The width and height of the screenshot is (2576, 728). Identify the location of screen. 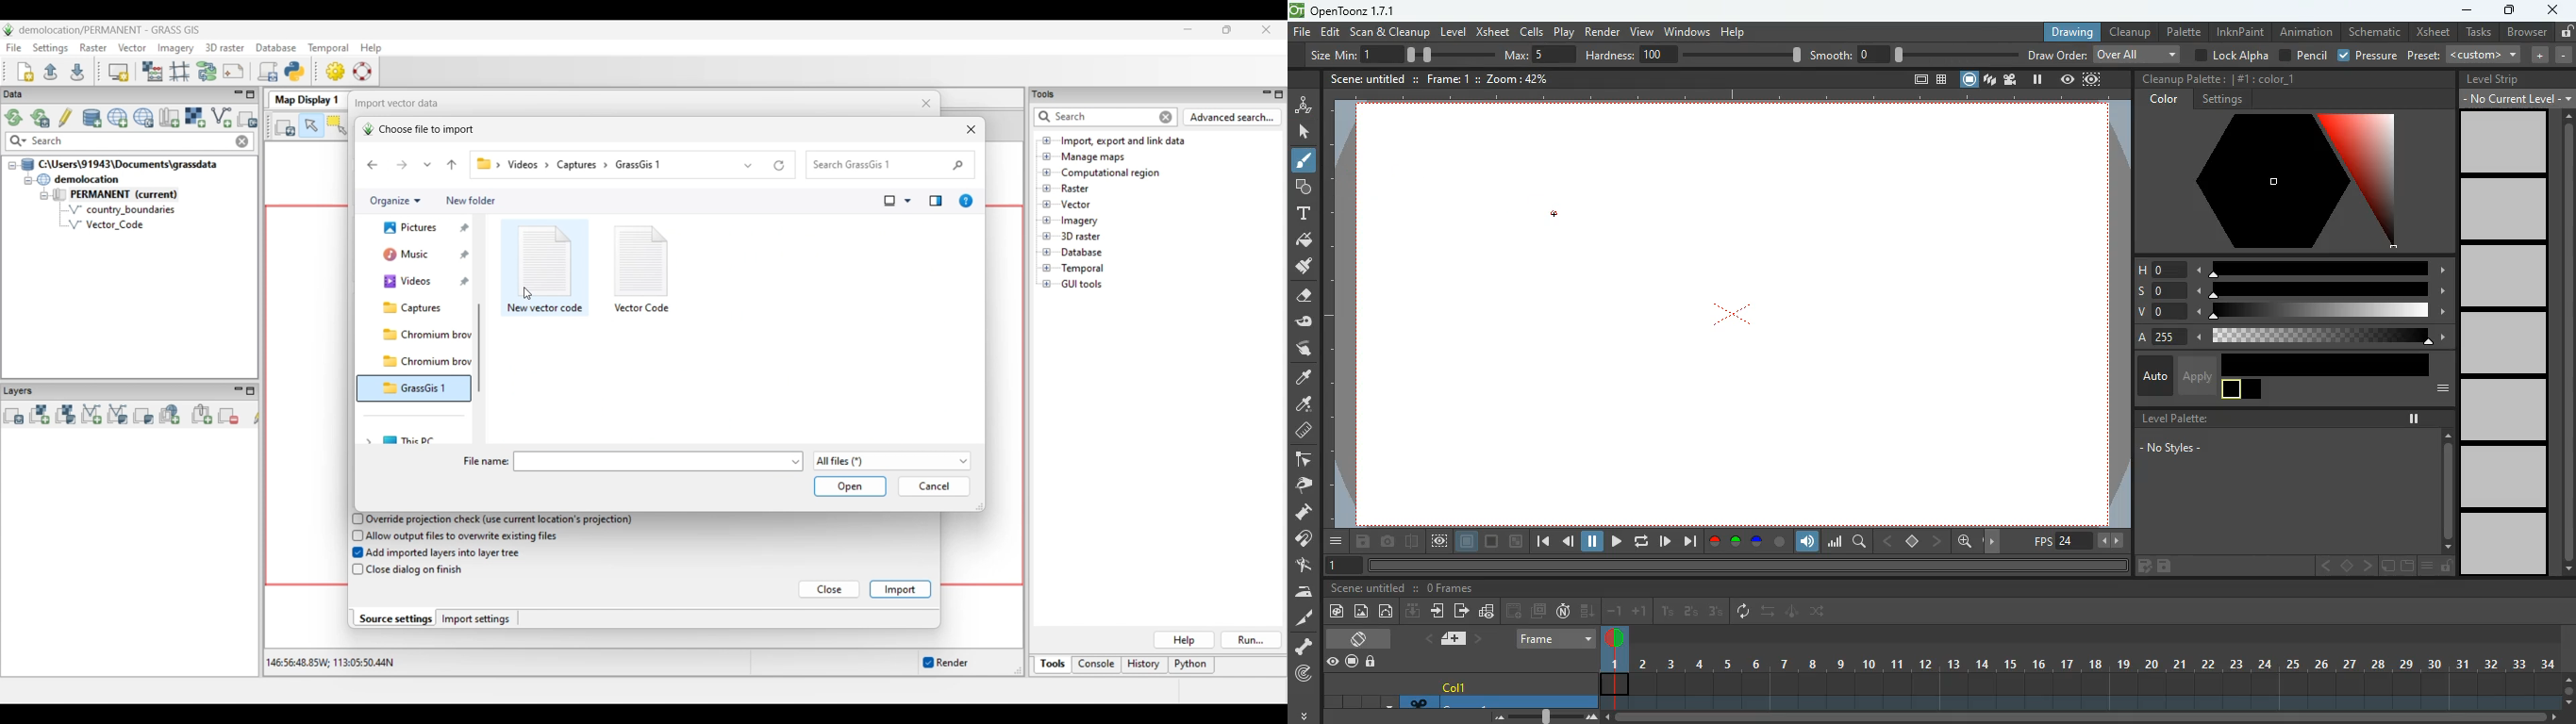
(1743, 329).